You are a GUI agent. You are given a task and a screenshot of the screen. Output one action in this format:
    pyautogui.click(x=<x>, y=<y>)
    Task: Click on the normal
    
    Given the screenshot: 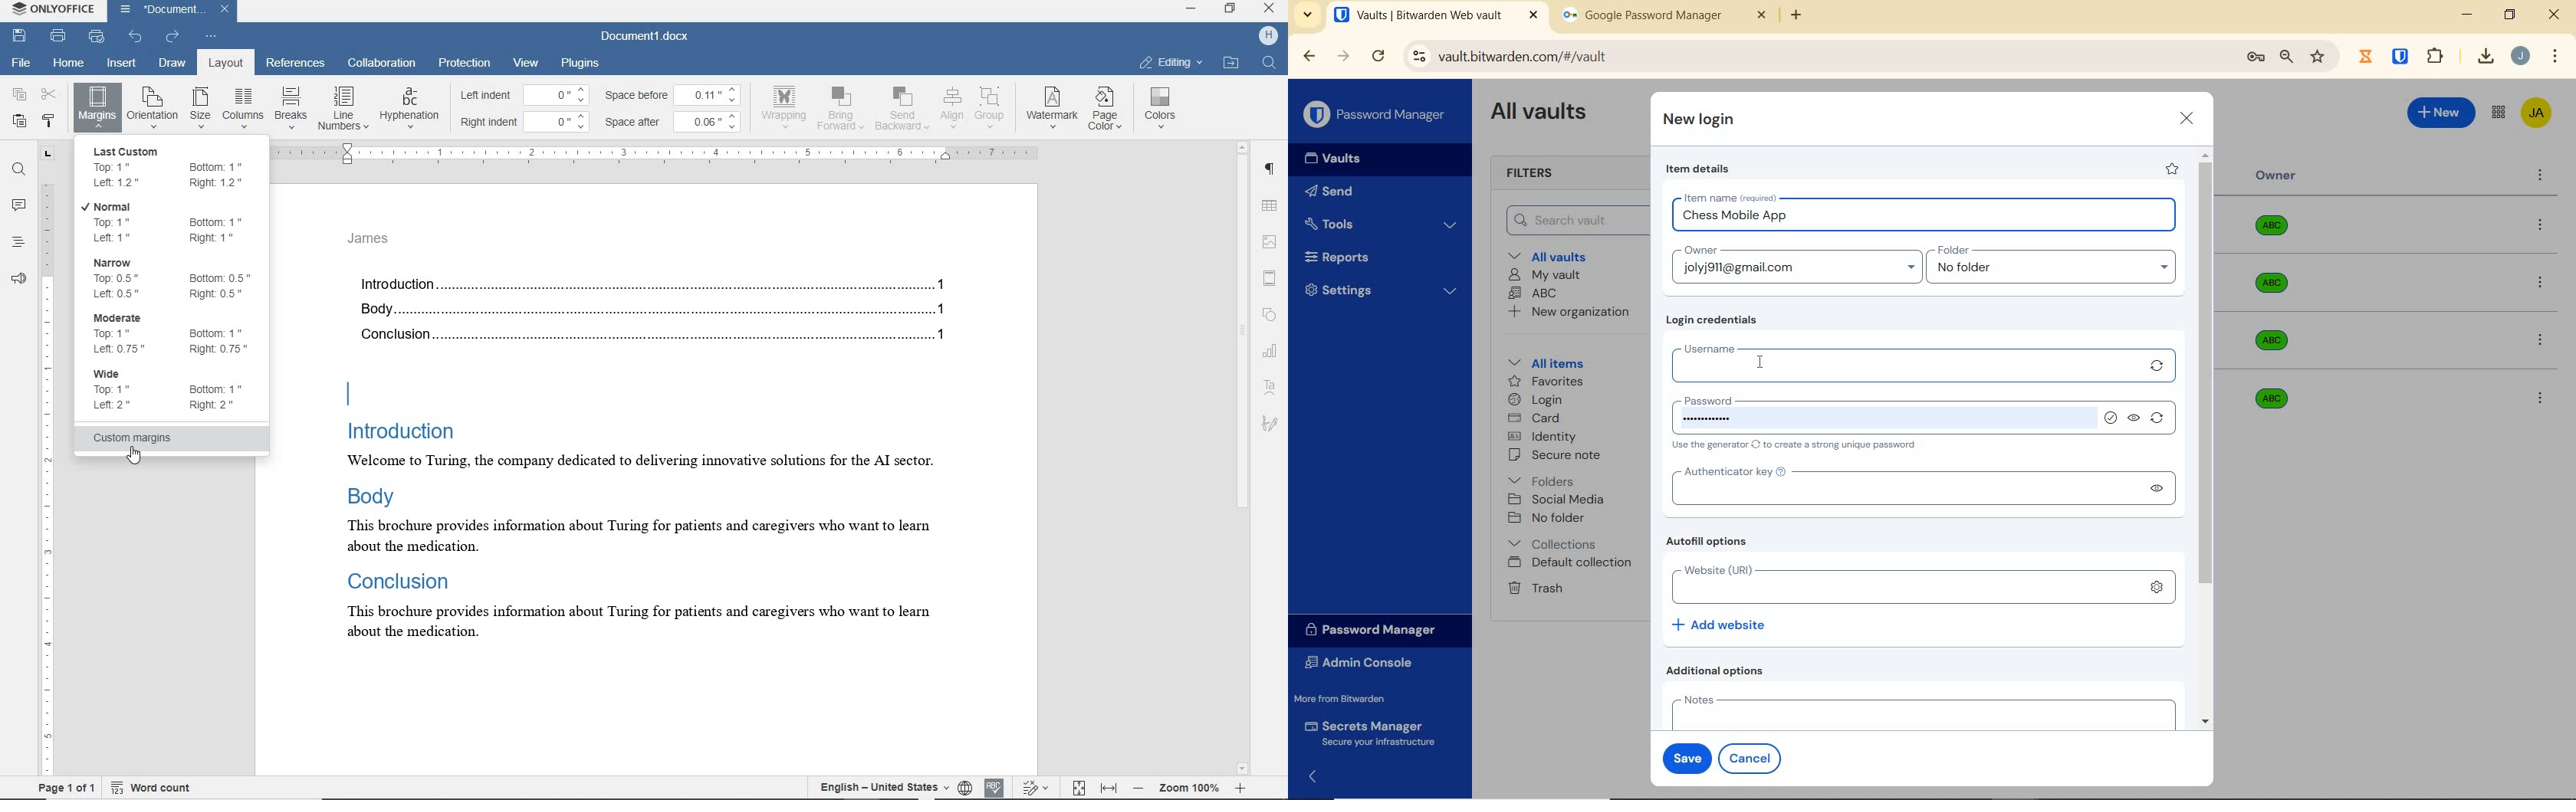 What is the action you would take?
    pyautogui.click(x=172, y=221)
    